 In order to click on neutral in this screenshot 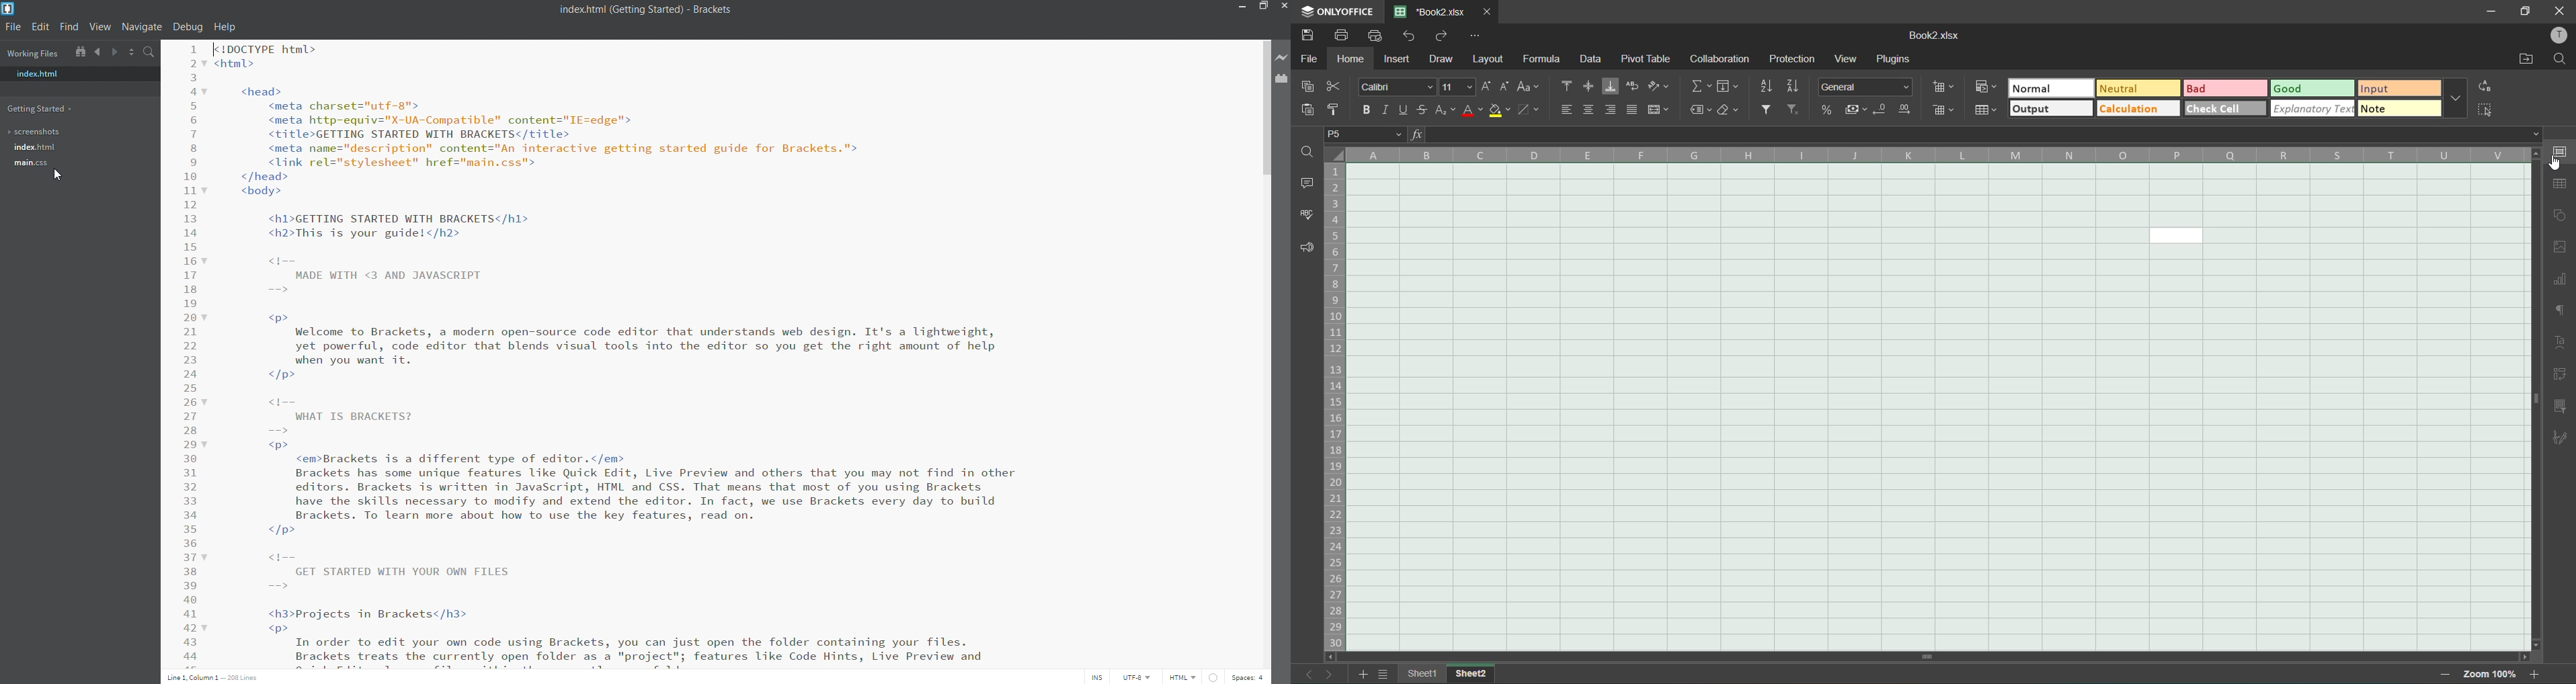, I will do `click(2141, 89)`.